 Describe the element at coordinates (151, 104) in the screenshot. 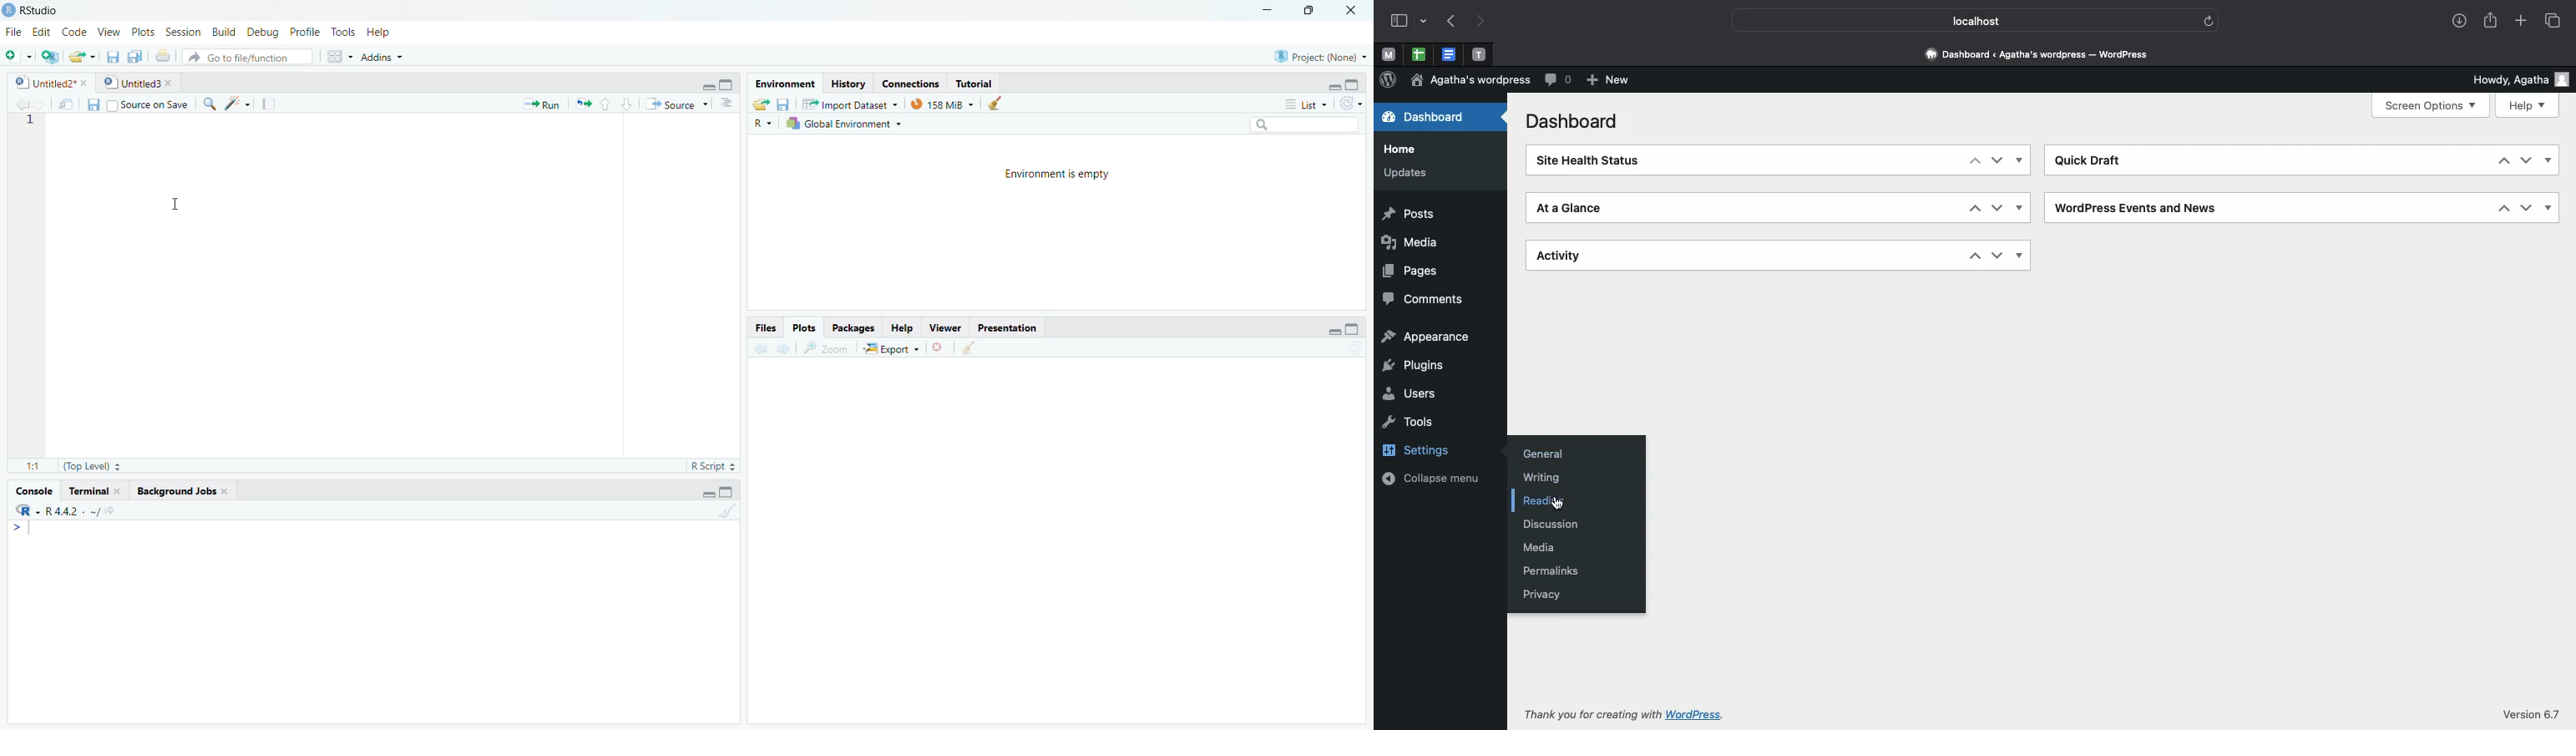

I see `Source on Save` at that location.